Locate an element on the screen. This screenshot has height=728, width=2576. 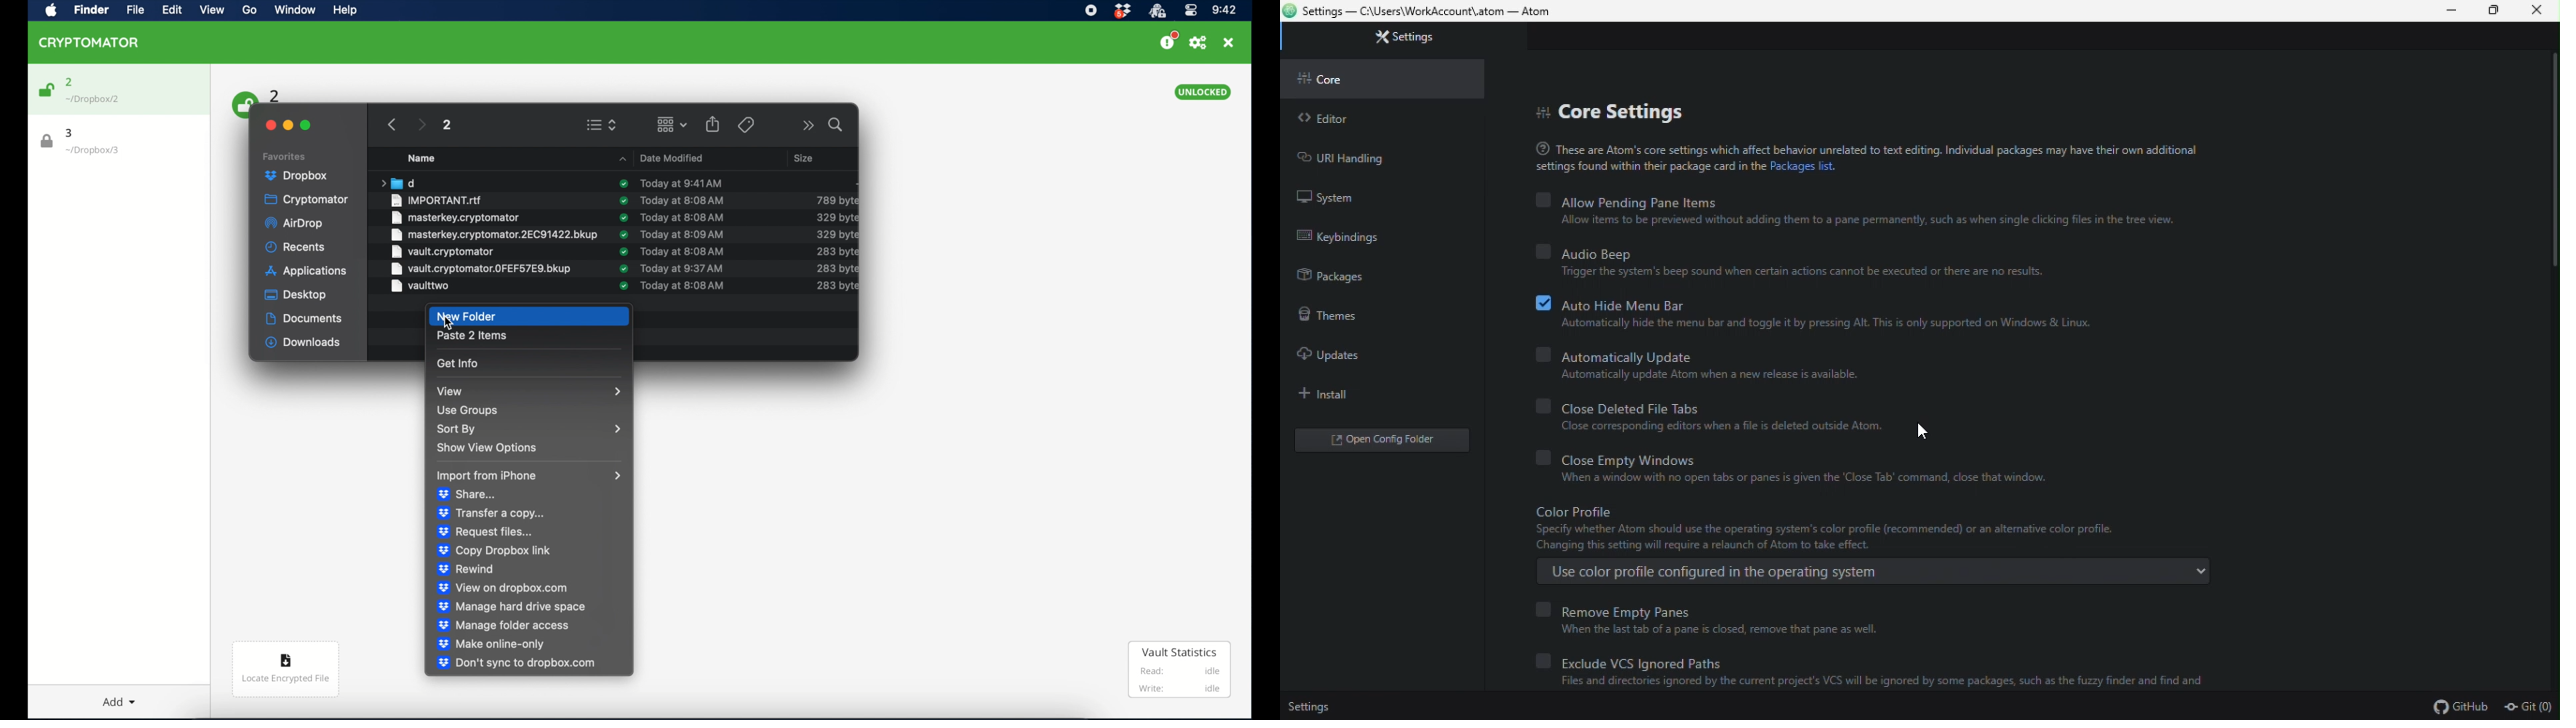
recents is located at coordinates (296, 247).